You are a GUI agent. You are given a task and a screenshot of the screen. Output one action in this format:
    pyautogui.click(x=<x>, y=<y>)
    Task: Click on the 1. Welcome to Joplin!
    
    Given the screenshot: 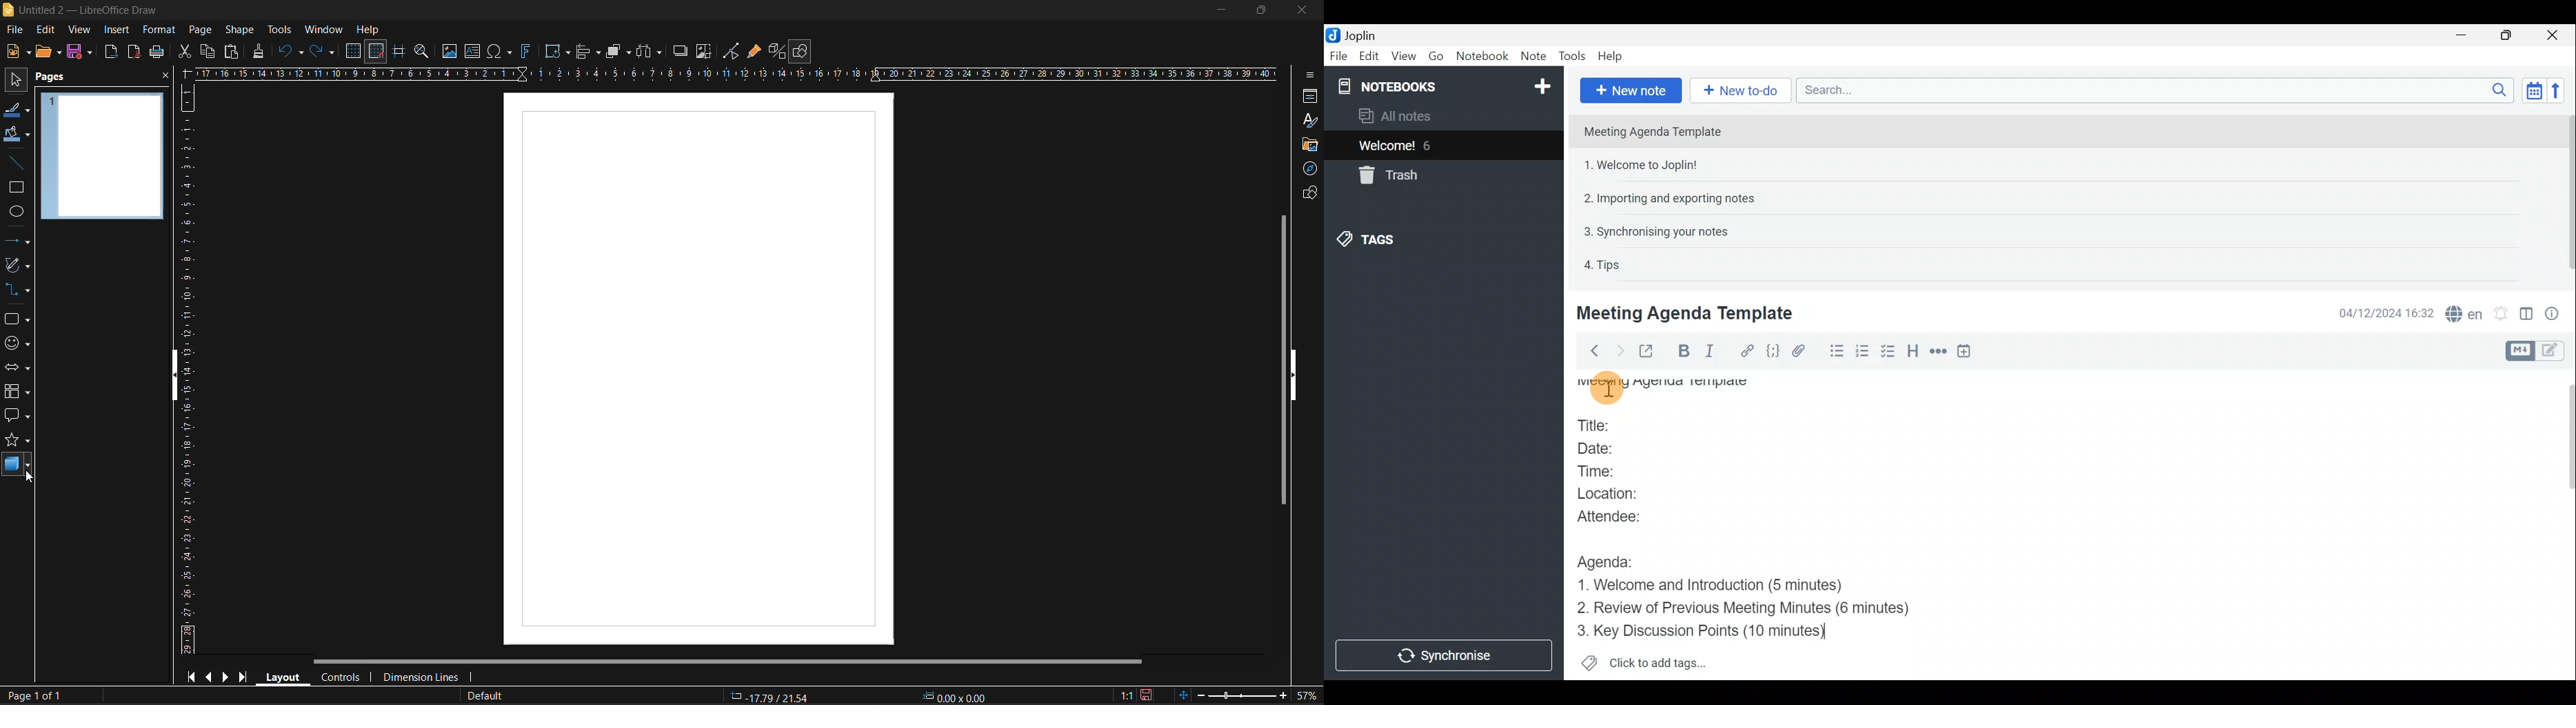 What is the action you would take?
    pyautogui.click(x=1645, y=164)
    